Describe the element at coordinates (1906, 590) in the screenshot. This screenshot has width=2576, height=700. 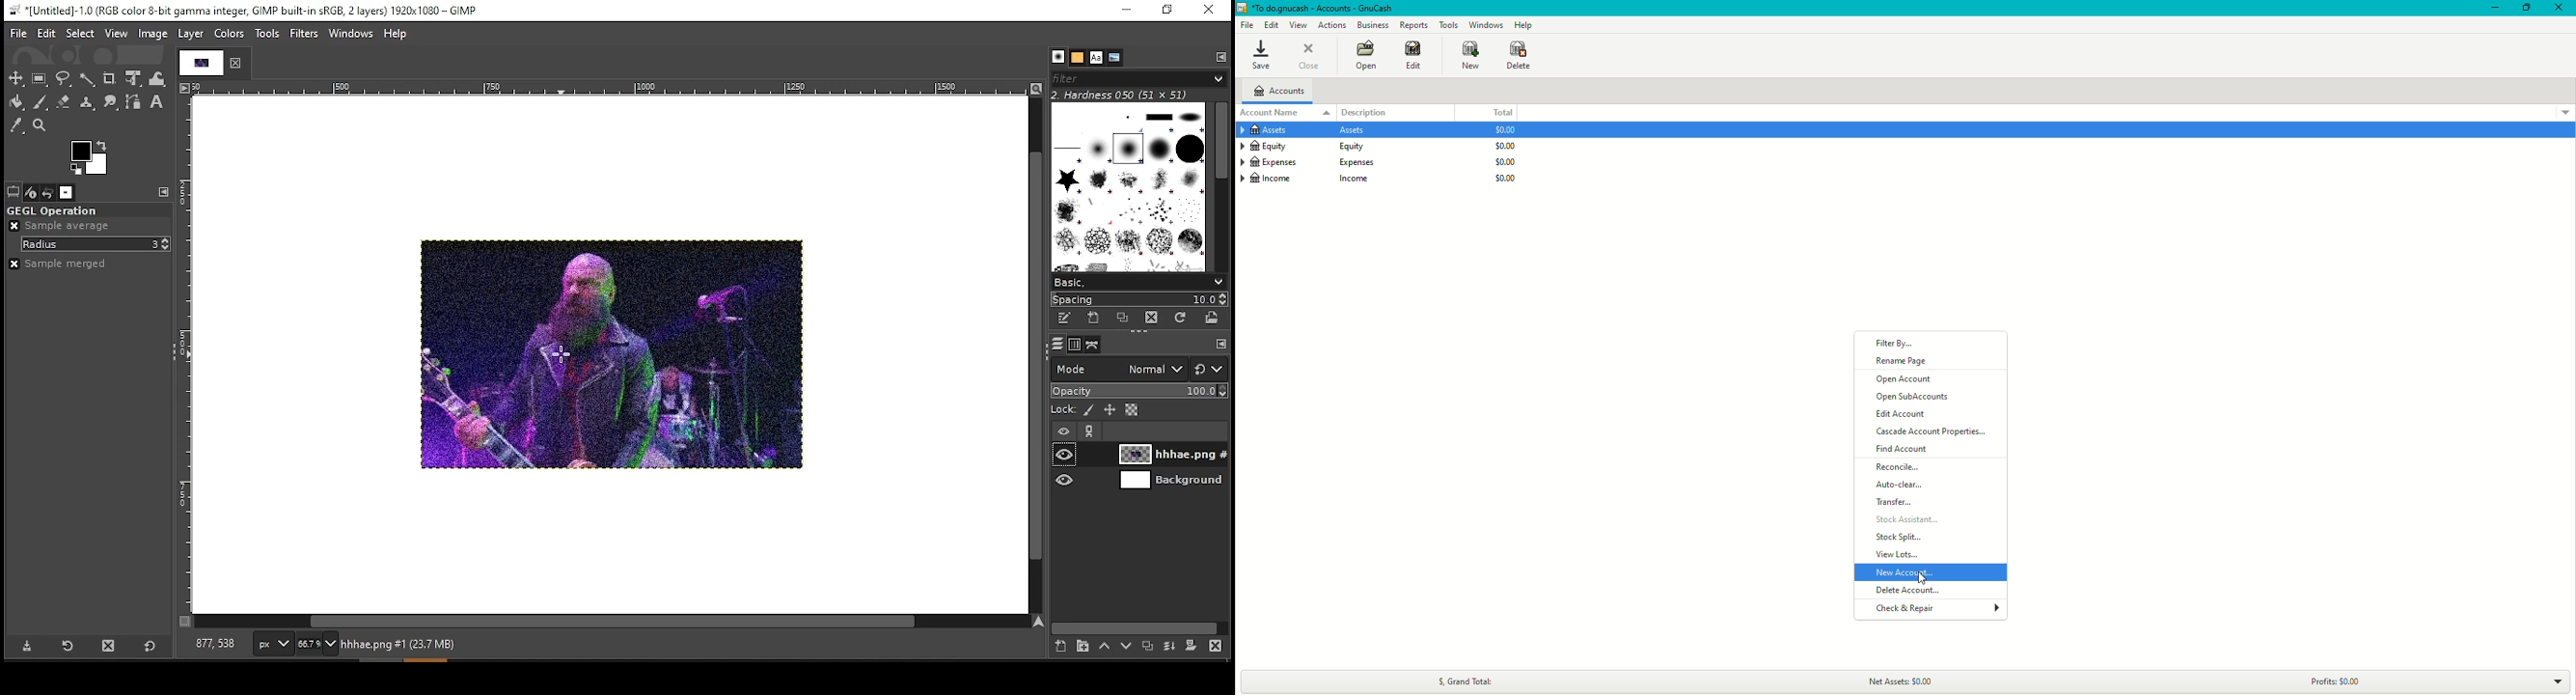
I see `Delete Account` at that location.